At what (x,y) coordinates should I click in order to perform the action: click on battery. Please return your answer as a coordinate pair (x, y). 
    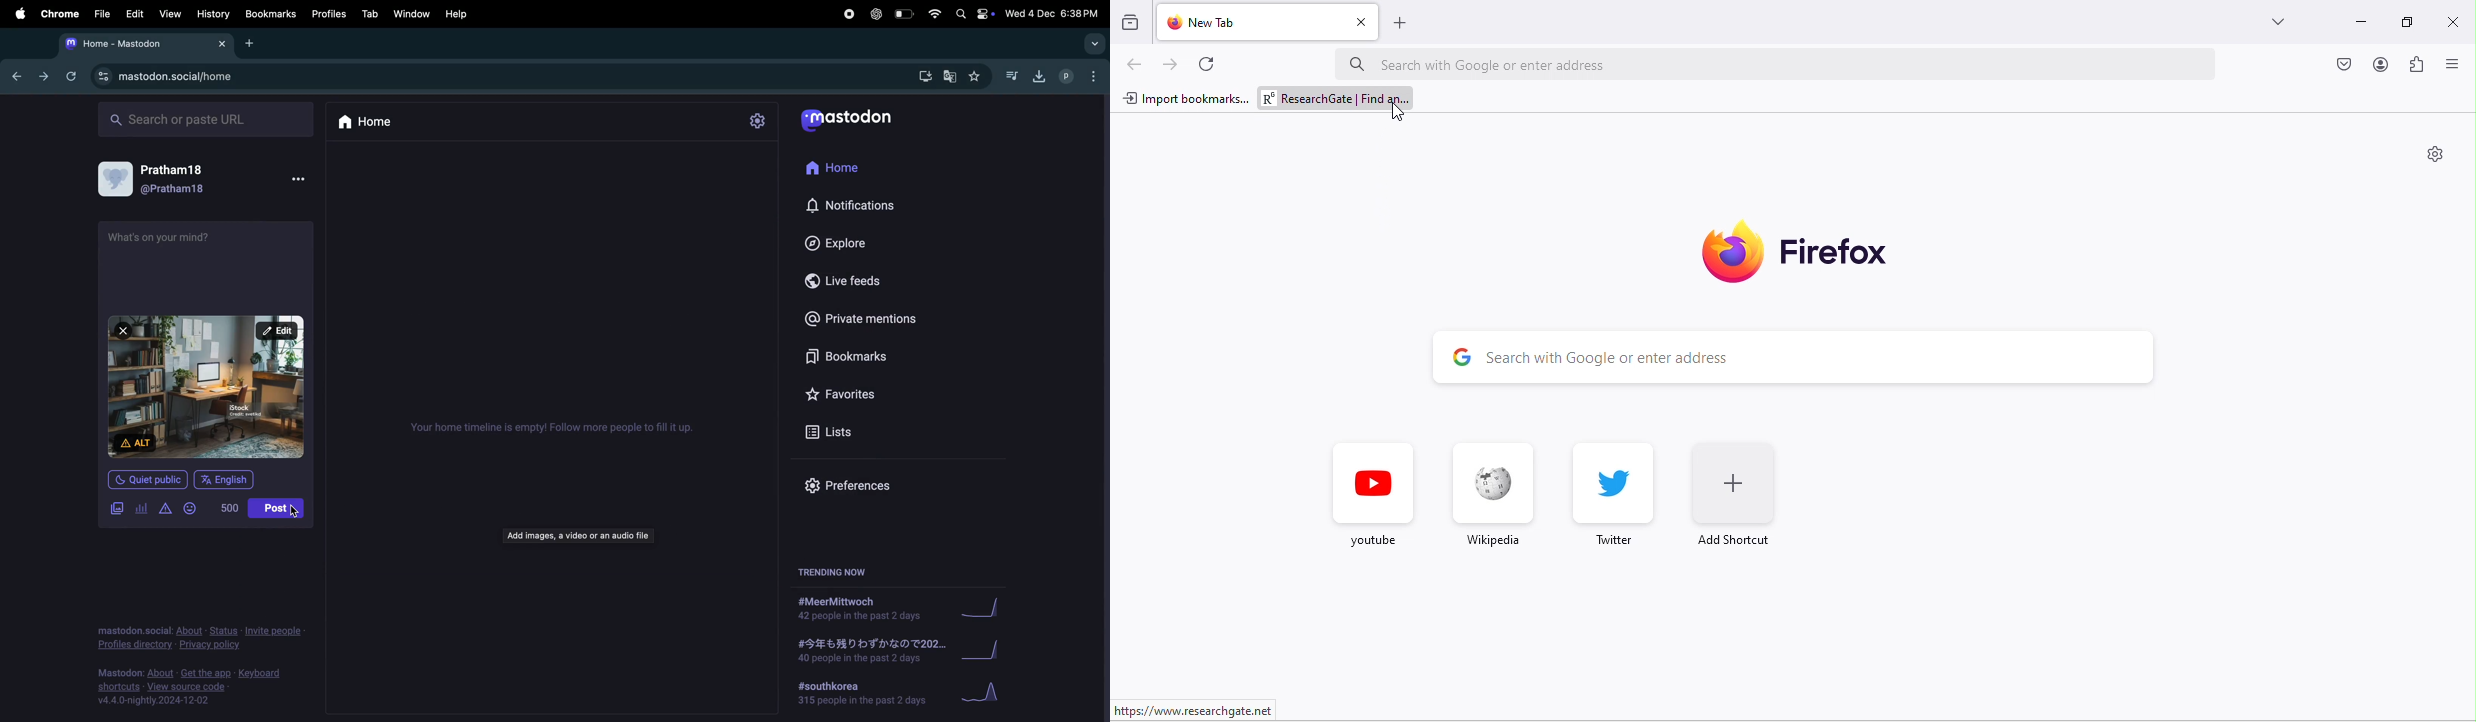
    Looking at the image, I should click on (905, 14).